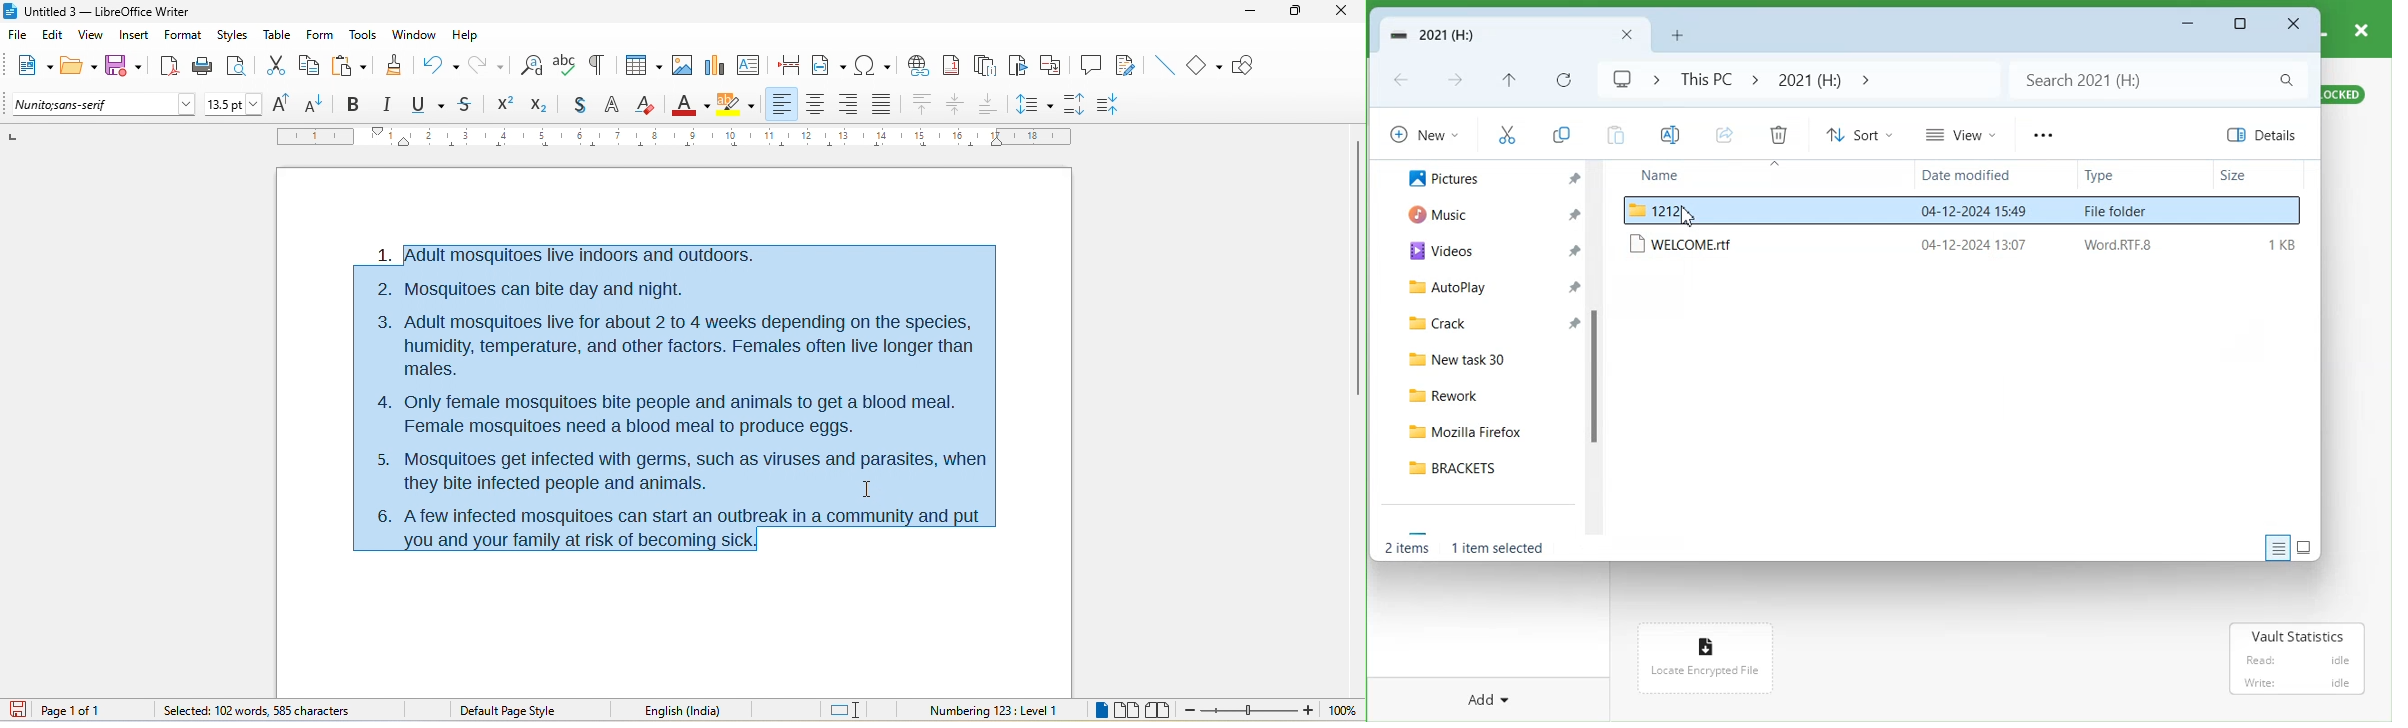 The height and width of the screenshot is (728, 2408). I want to click on outline font effect, so click(612, 107).